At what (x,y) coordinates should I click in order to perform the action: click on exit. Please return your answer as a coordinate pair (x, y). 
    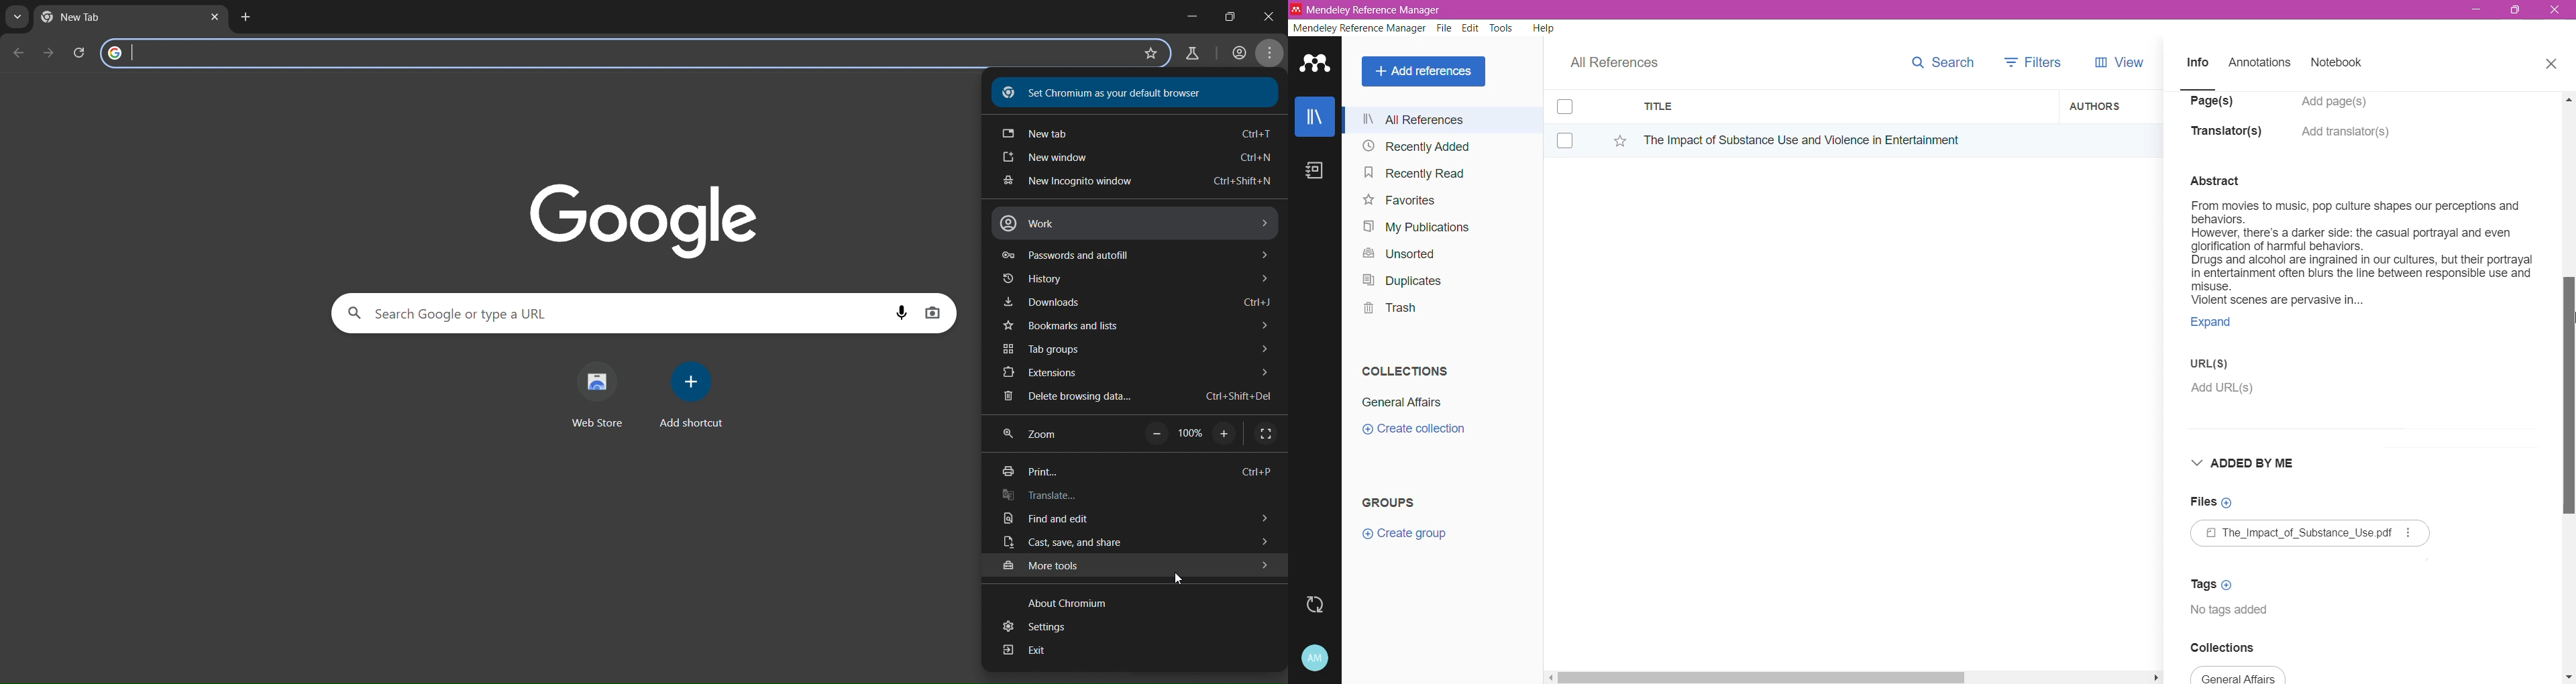
    Looking at the image, I should click on (1025, 652).